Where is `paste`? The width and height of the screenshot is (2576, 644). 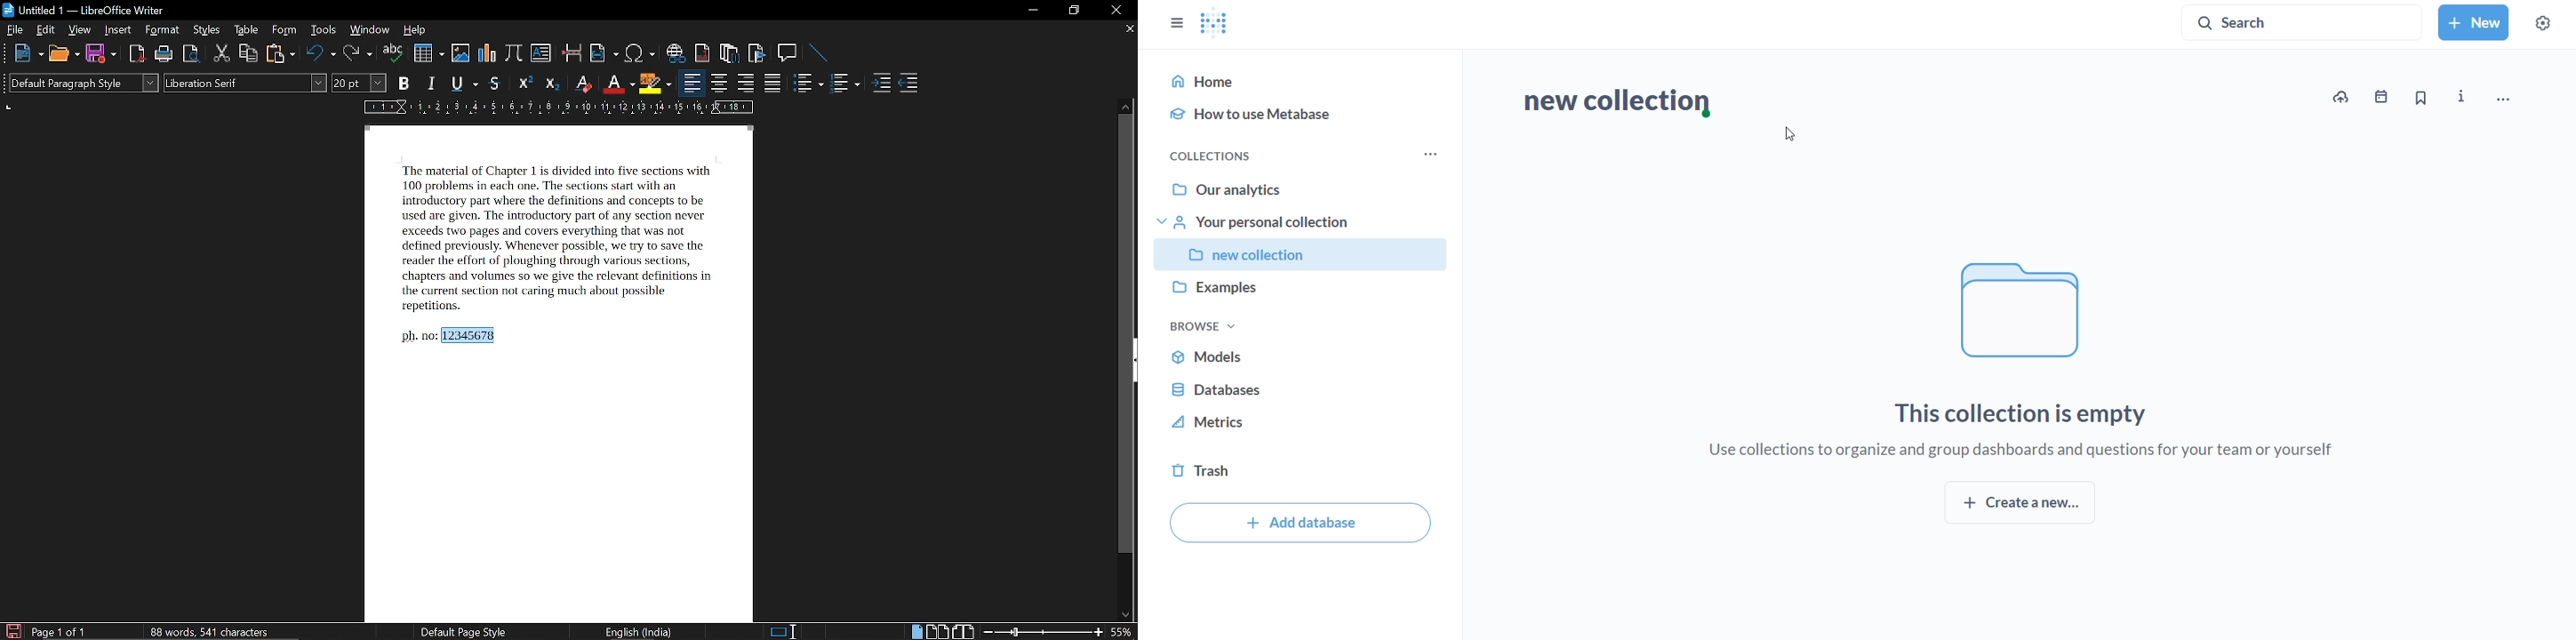 paste is located at coordinates (281, 53).